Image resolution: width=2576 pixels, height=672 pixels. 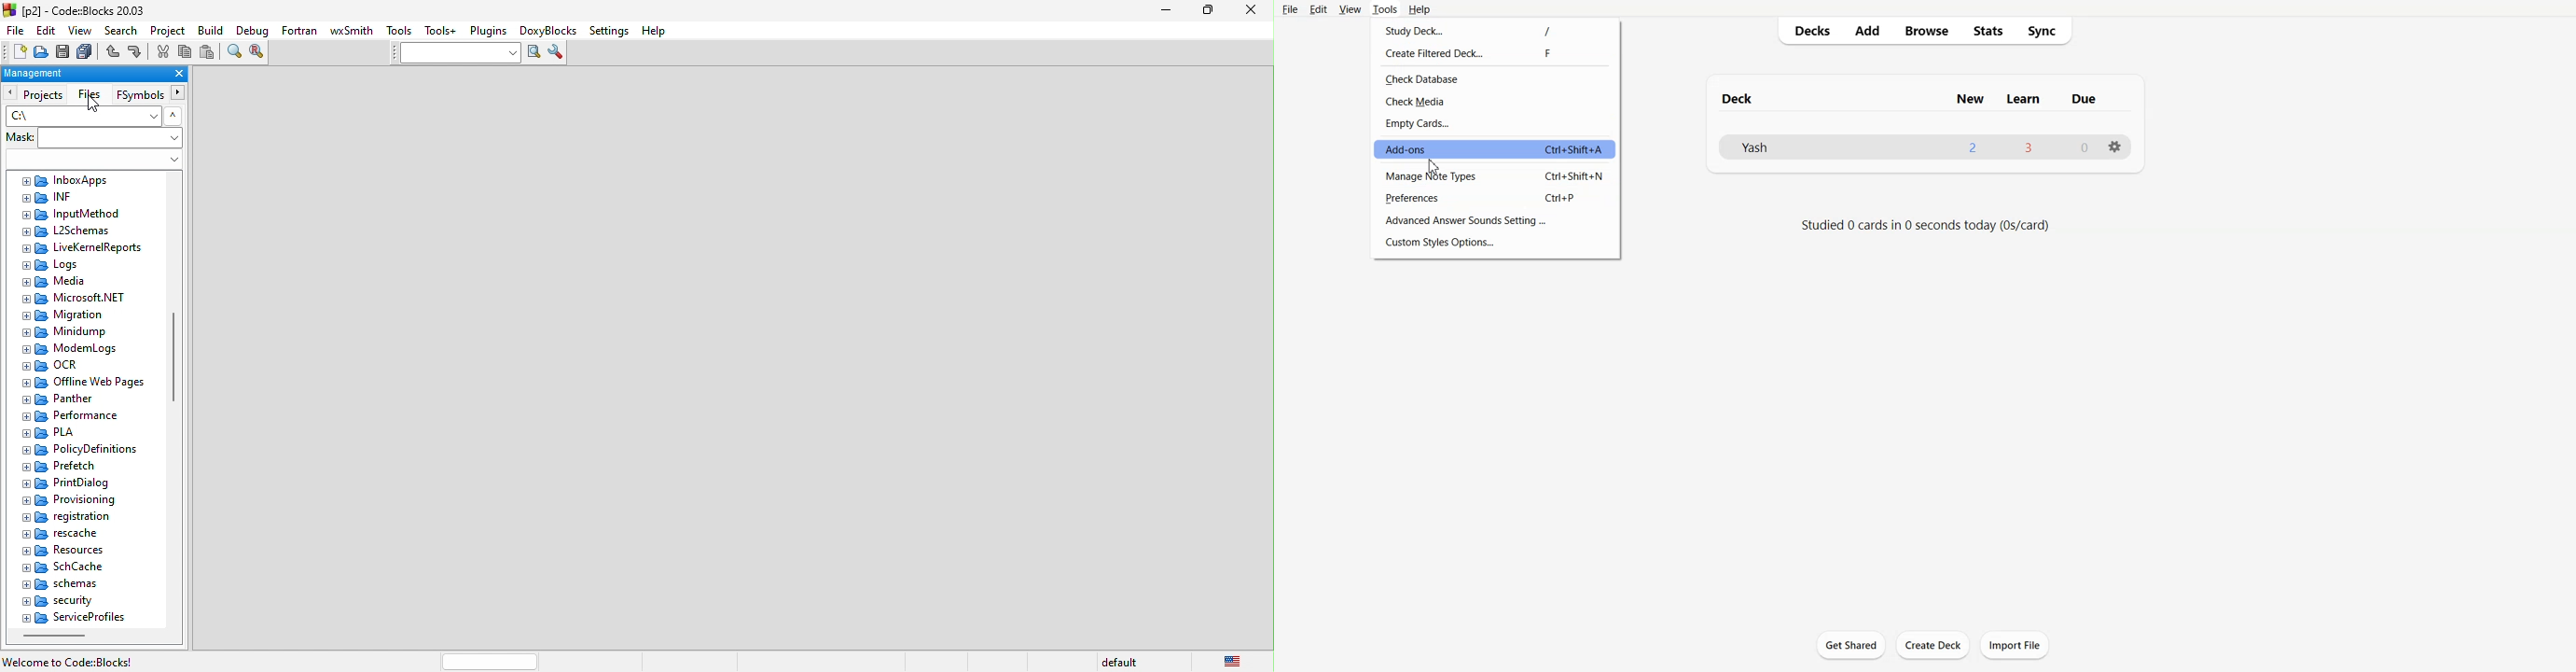 I want to click on plugins, so click(x=490, y=31).